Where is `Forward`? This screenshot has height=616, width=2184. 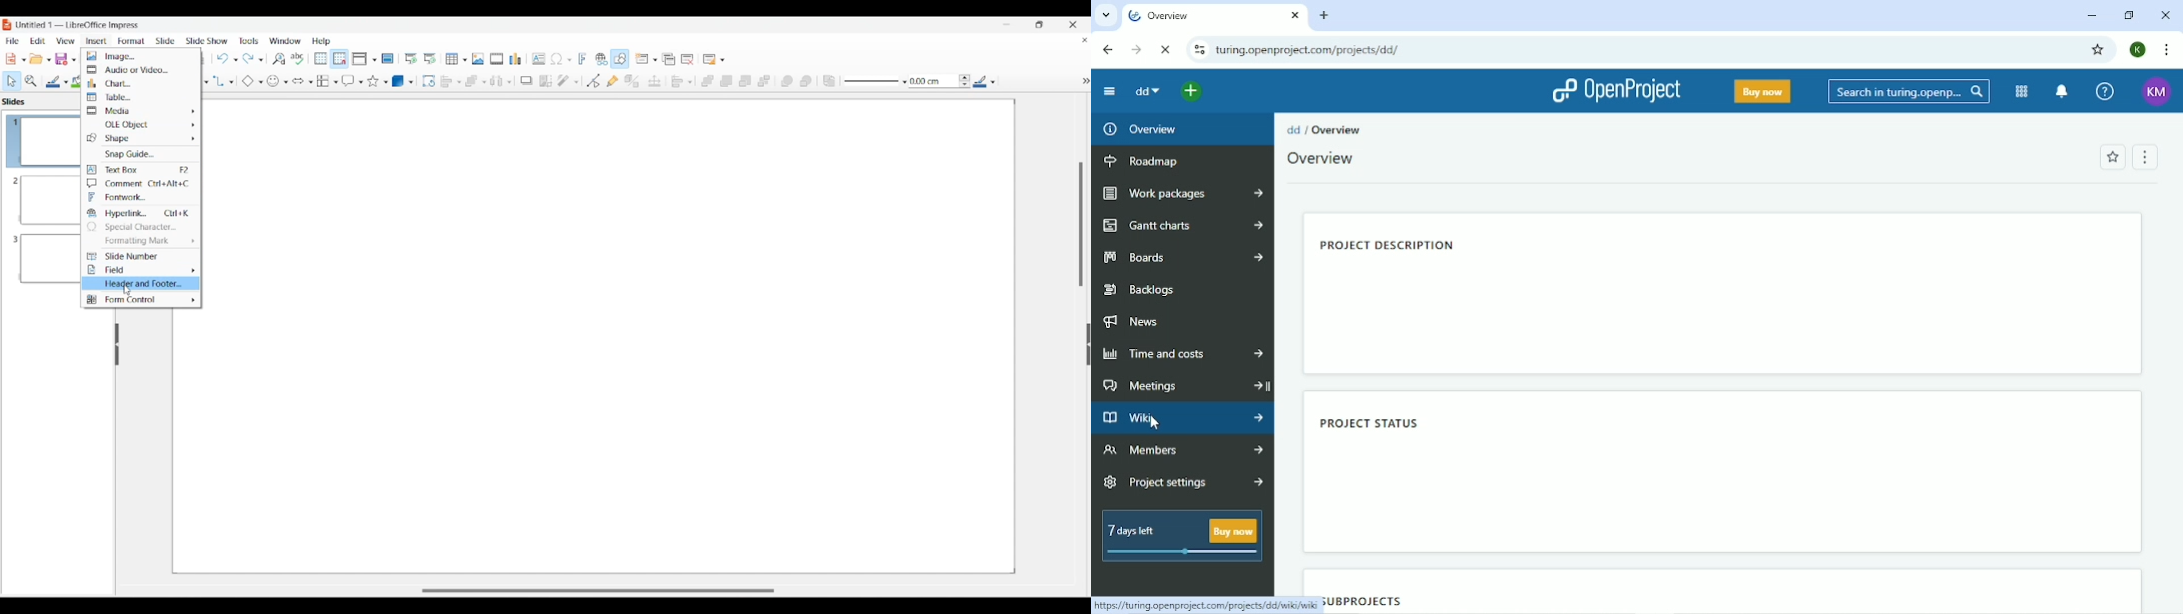
Forward is located at coordinates (1137, 49).